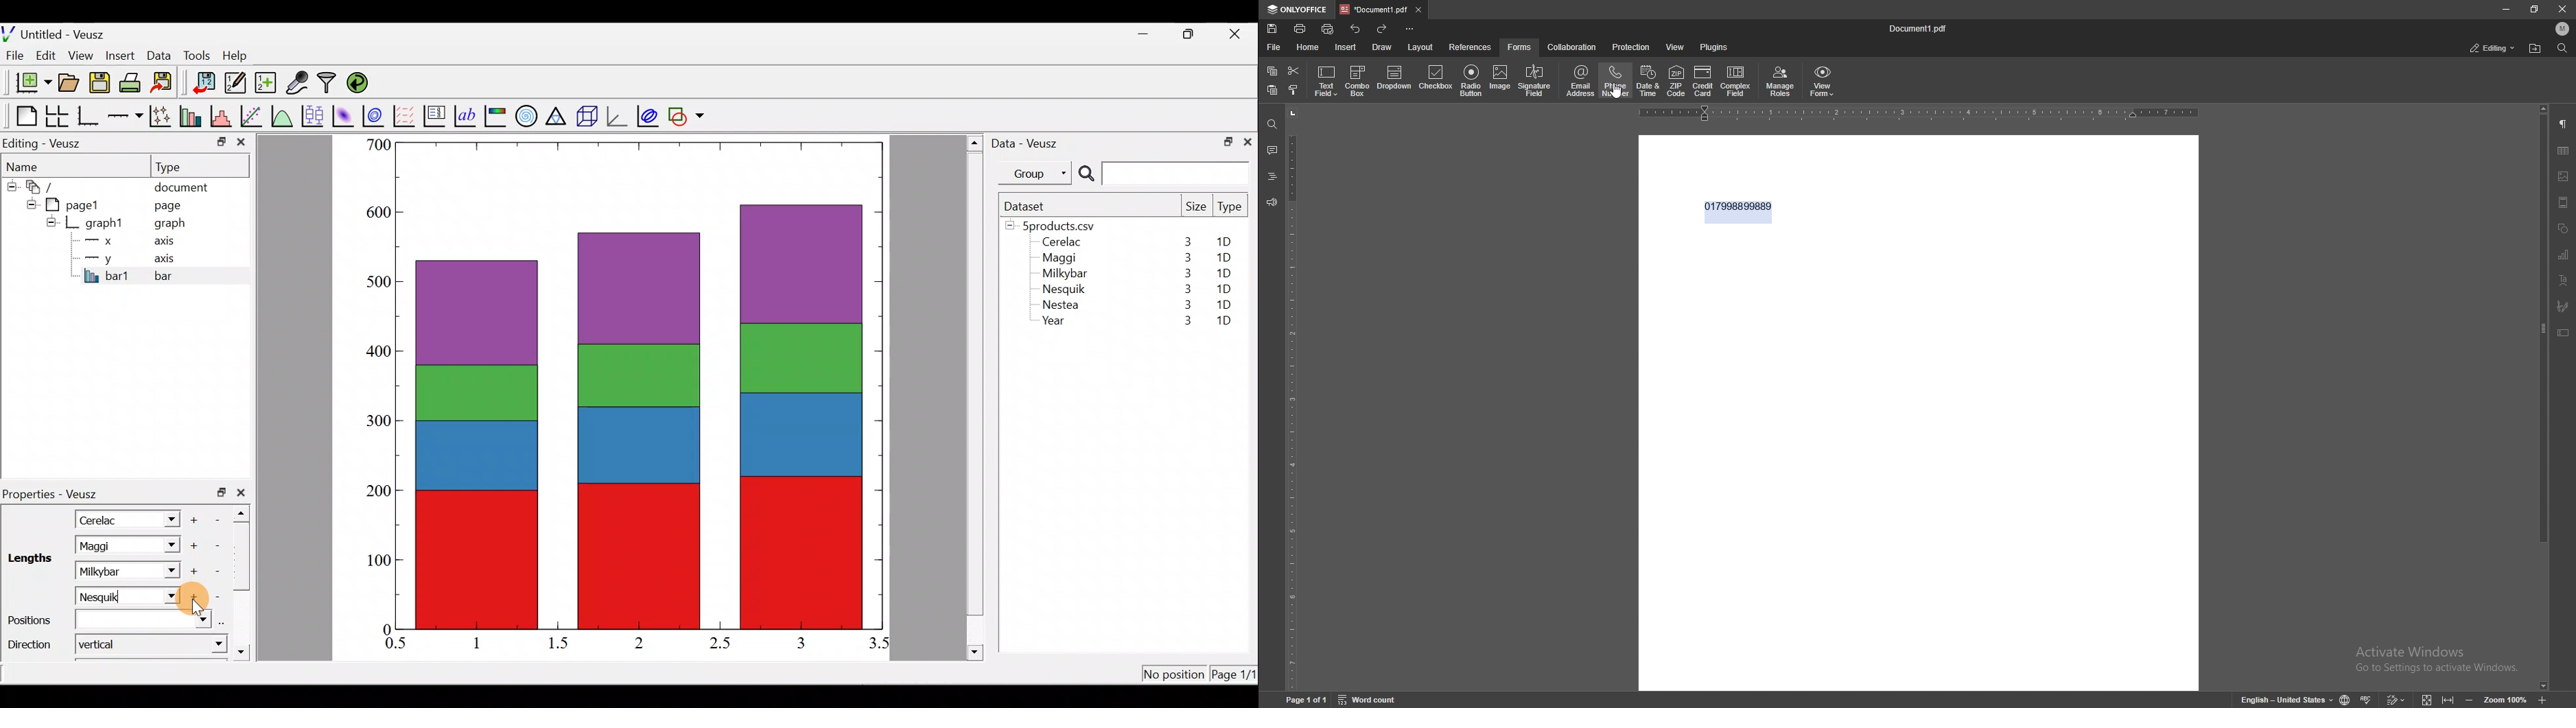 Image resolution: width=2576 pixels, height=728 pixels. What do you see at coordinates (105, 224) in the screenshot?
I see `graph1` at bounding box center [105, 224].